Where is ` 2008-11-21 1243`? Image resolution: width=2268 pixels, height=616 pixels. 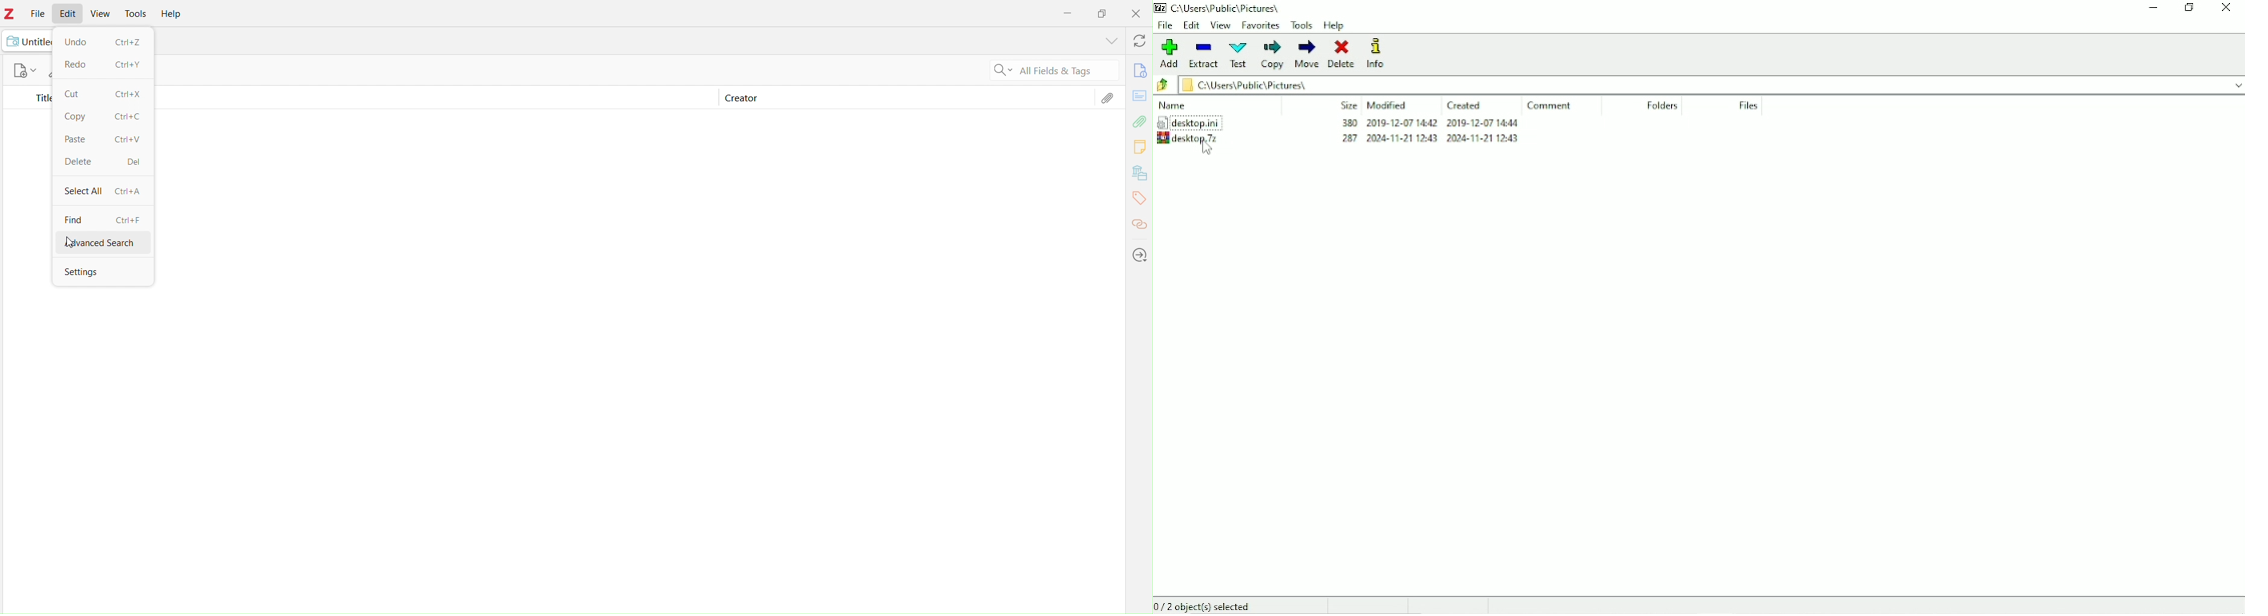  2008-11-21 1243 is located at coordinates (1399, 138).